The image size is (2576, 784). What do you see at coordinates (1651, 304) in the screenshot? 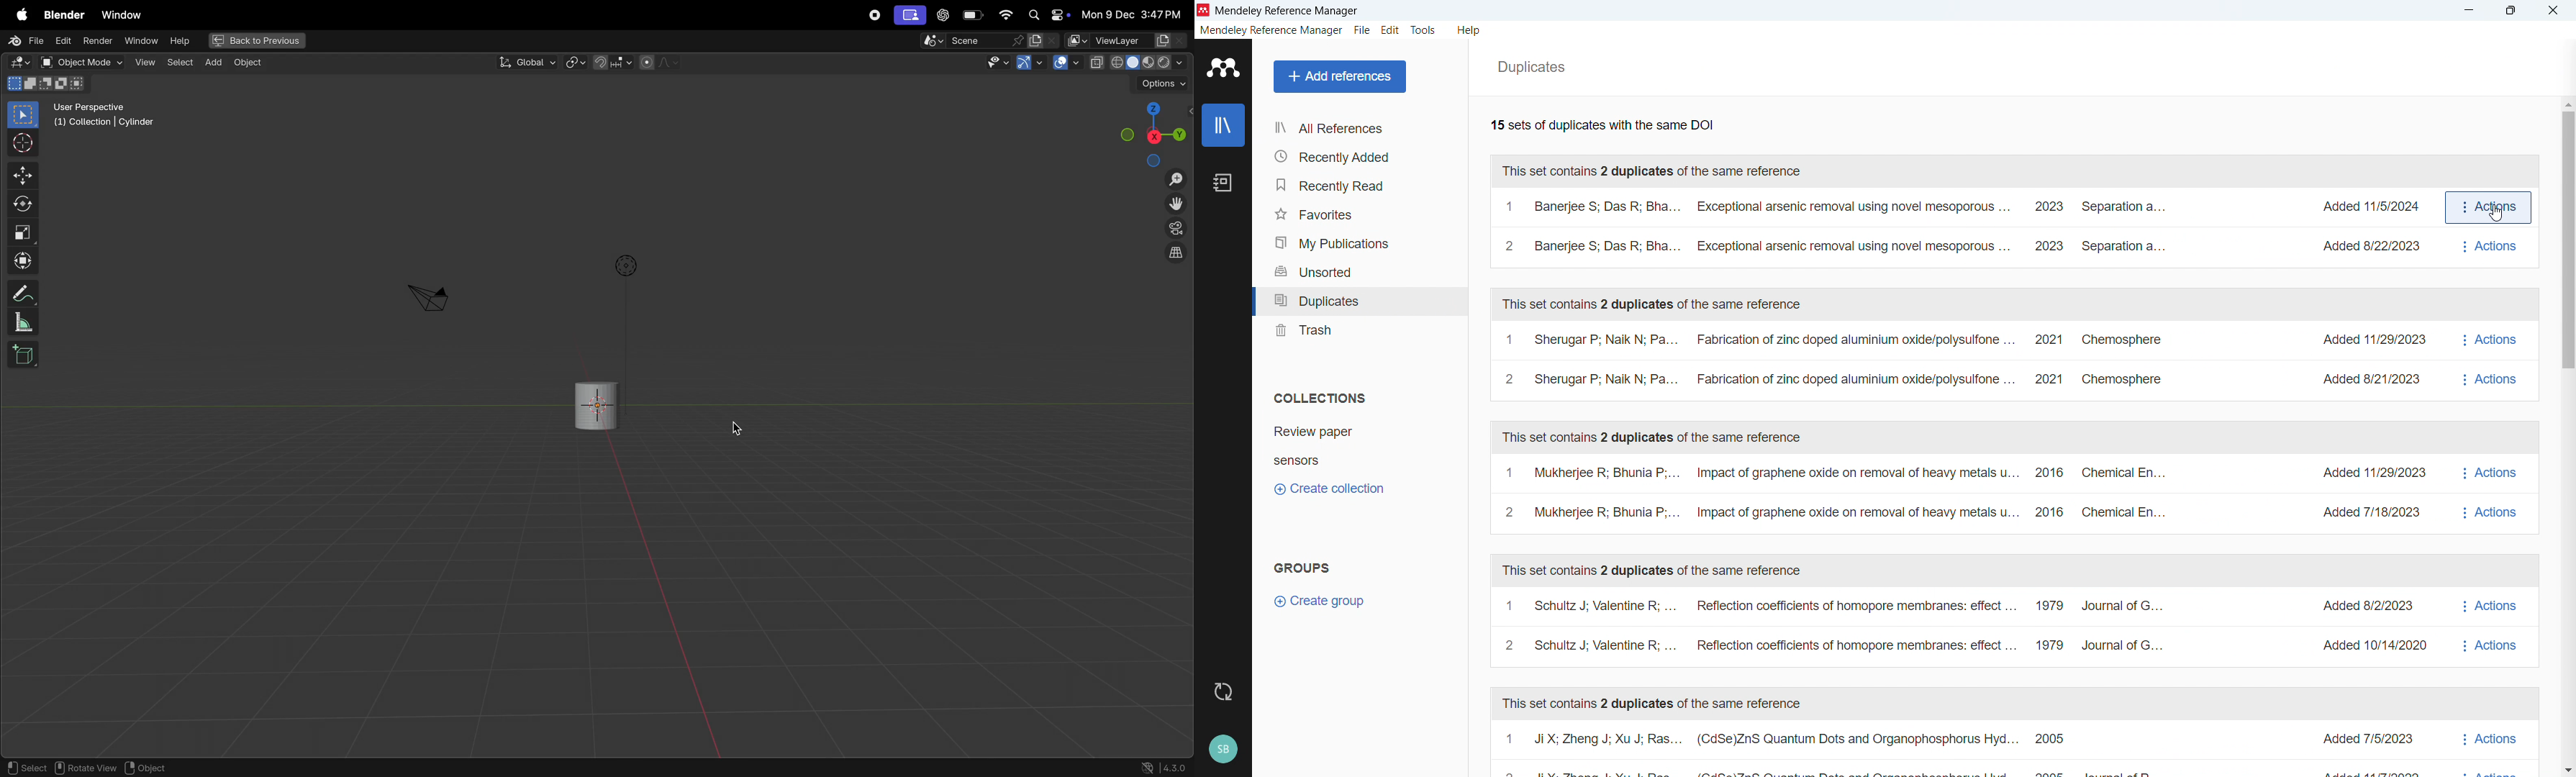
I see `This set contains two duplicates of the same reference` at bounding box center [1651, 304].